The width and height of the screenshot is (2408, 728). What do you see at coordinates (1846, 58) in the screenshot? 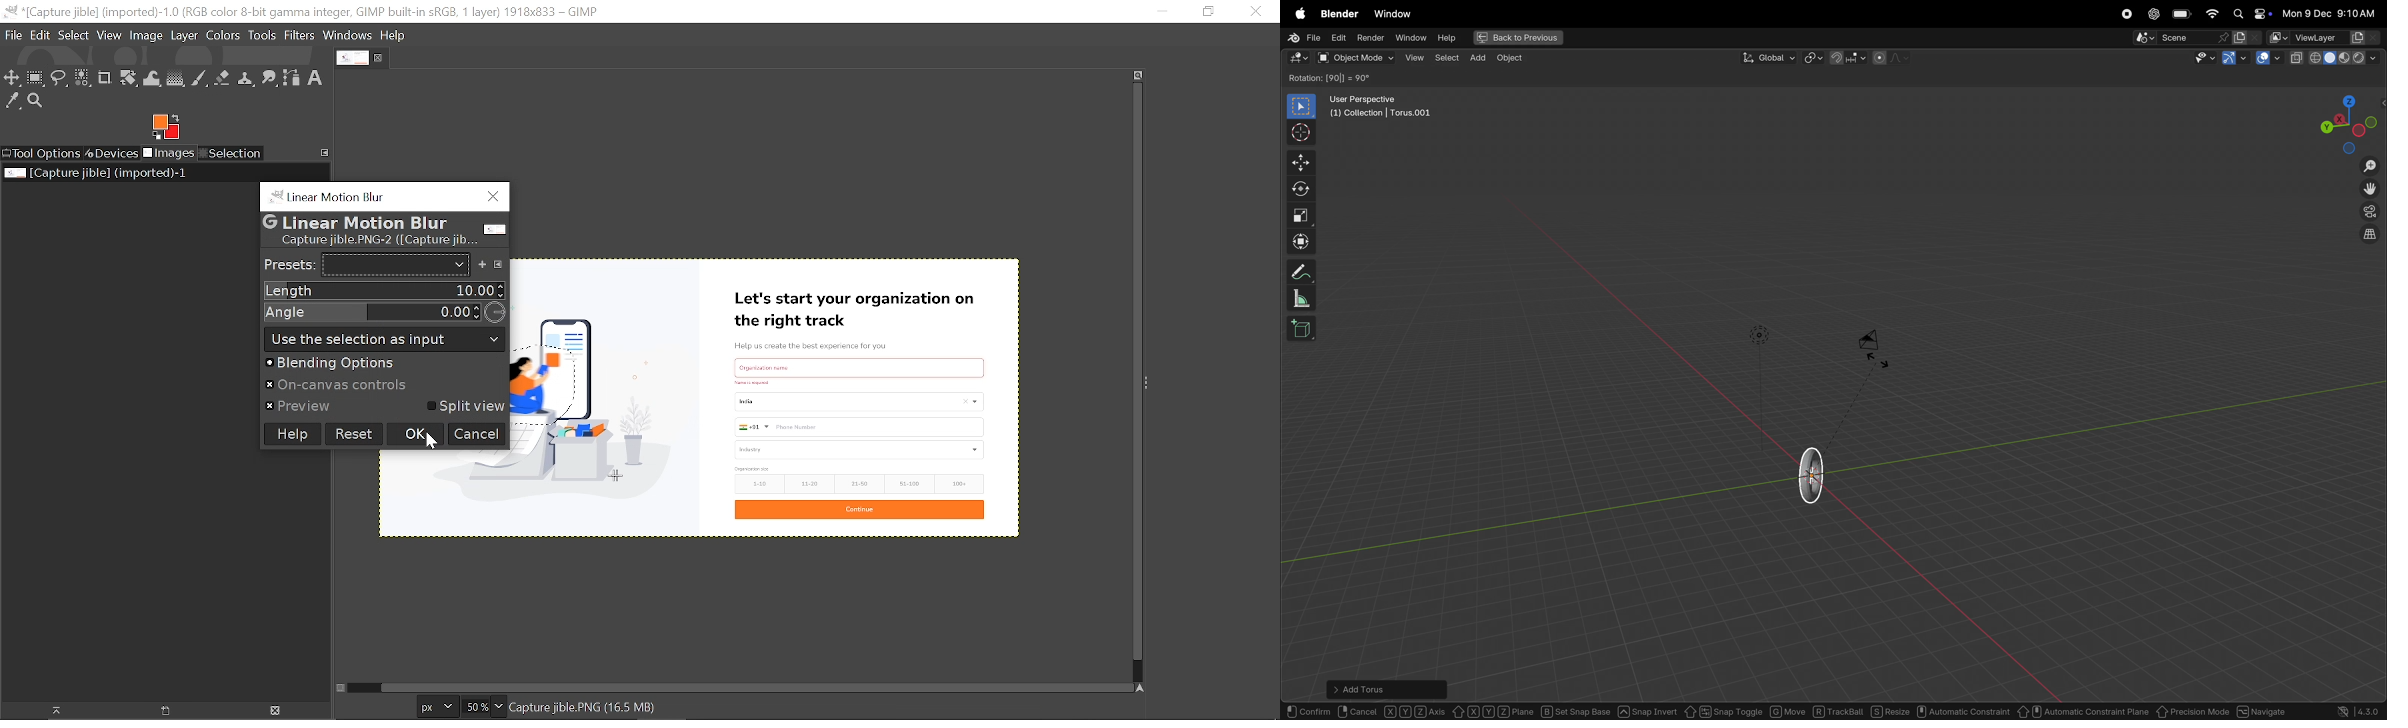
I see `snap` at bounding box center [1846, 58].